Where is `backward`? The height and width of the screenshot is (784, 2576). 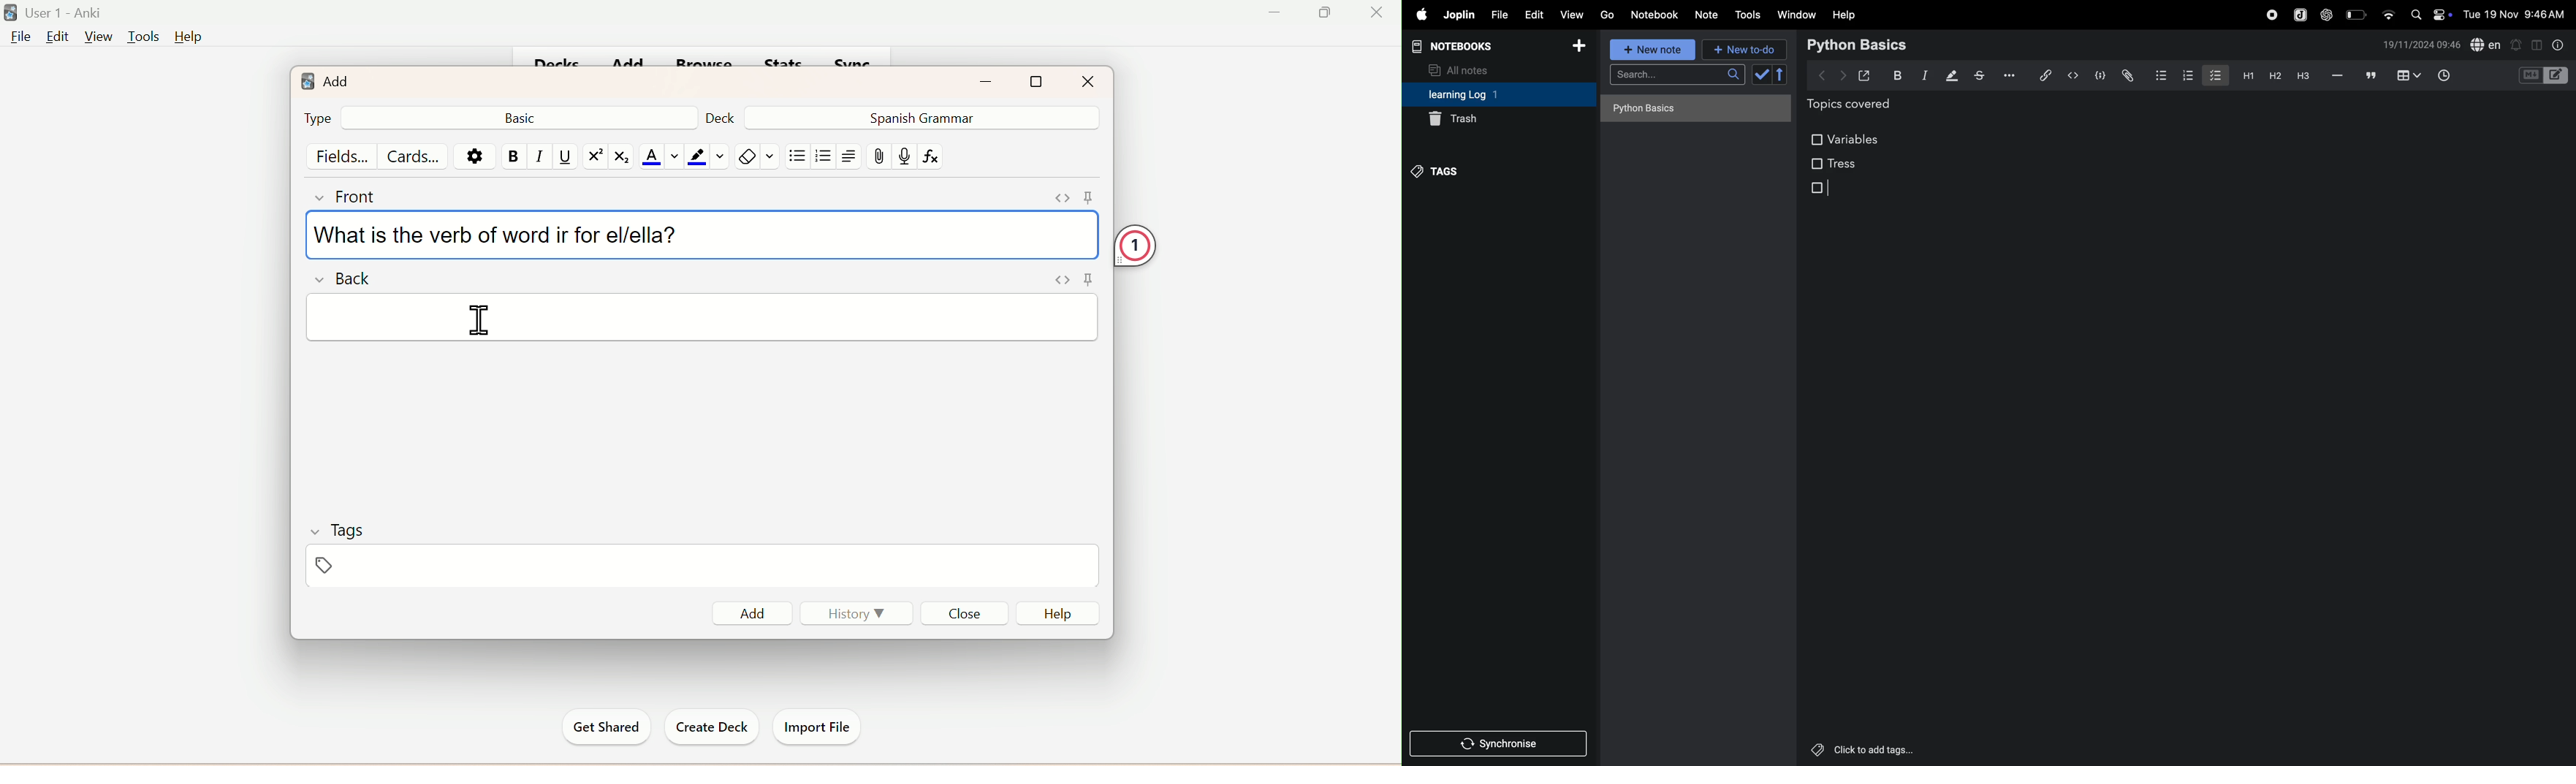 backward is located at coordinates (1823, 74).